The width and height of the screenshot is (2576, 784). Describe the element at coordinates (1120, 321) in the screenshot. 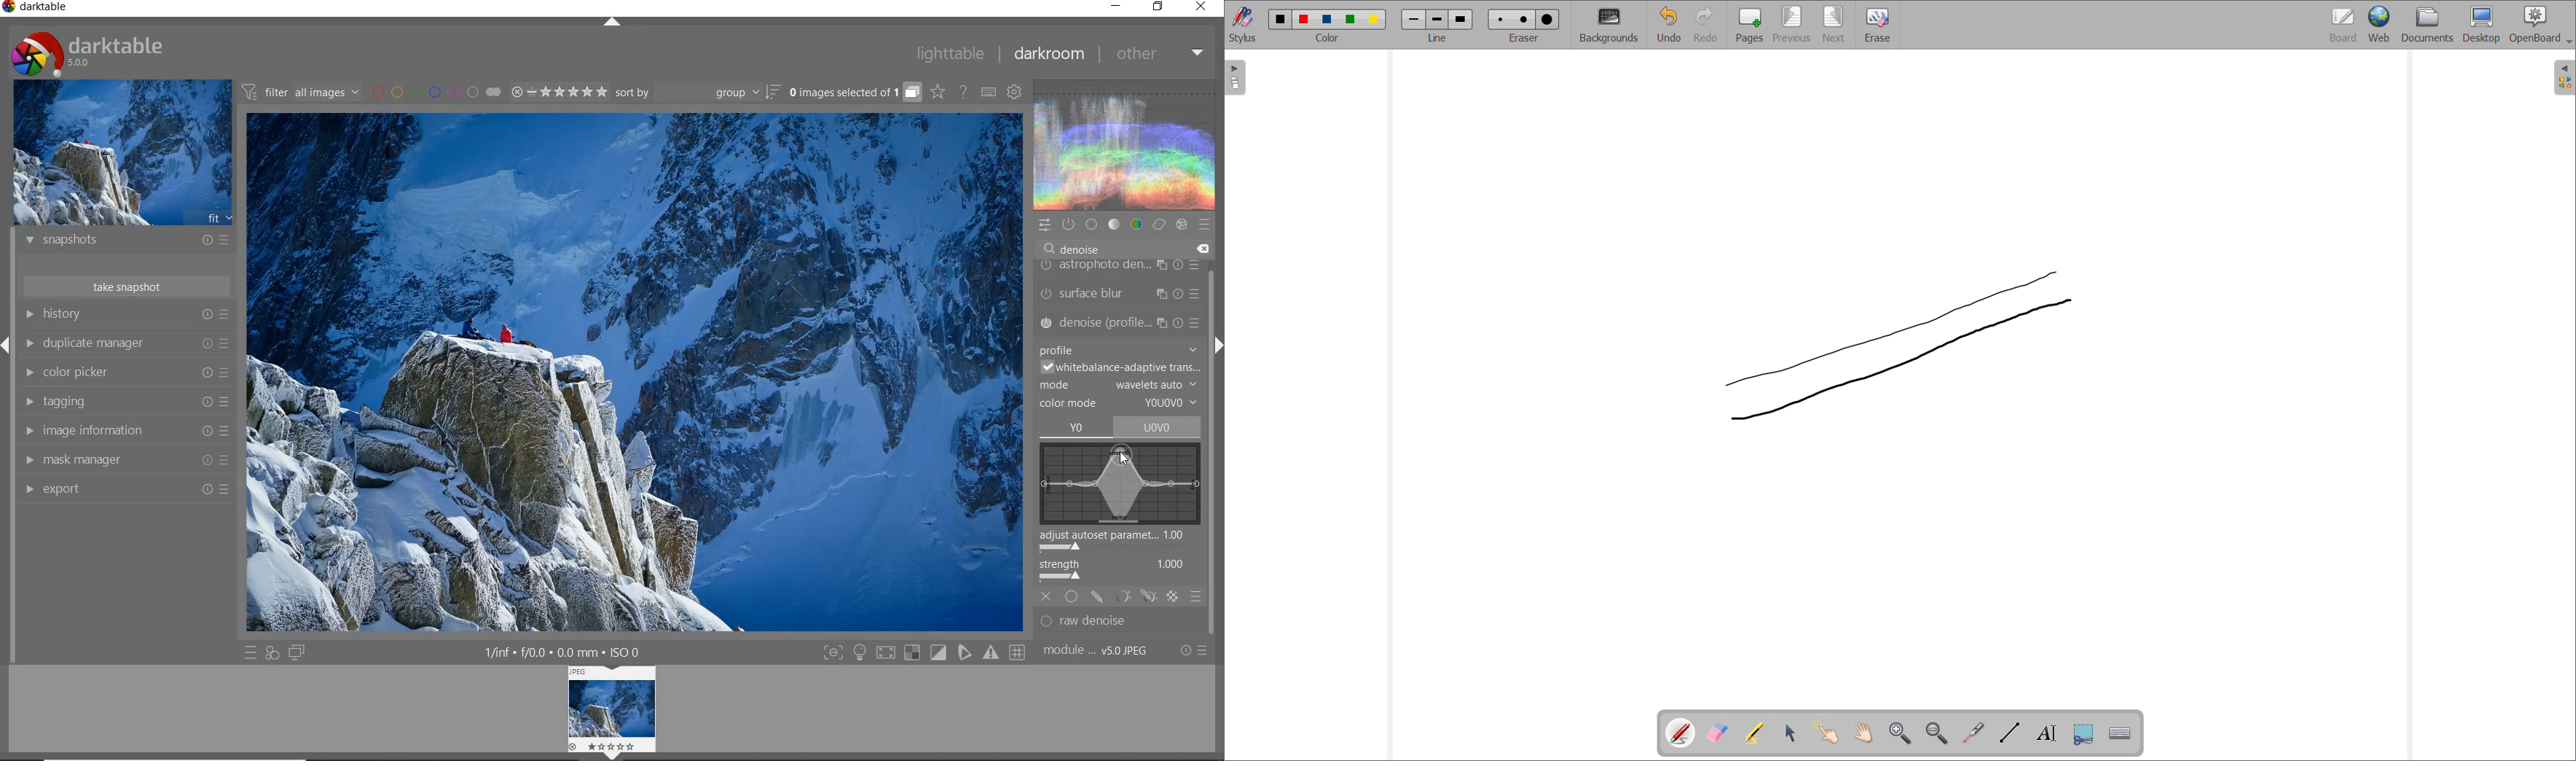

I see `denoise (PROFILE...` at that location.